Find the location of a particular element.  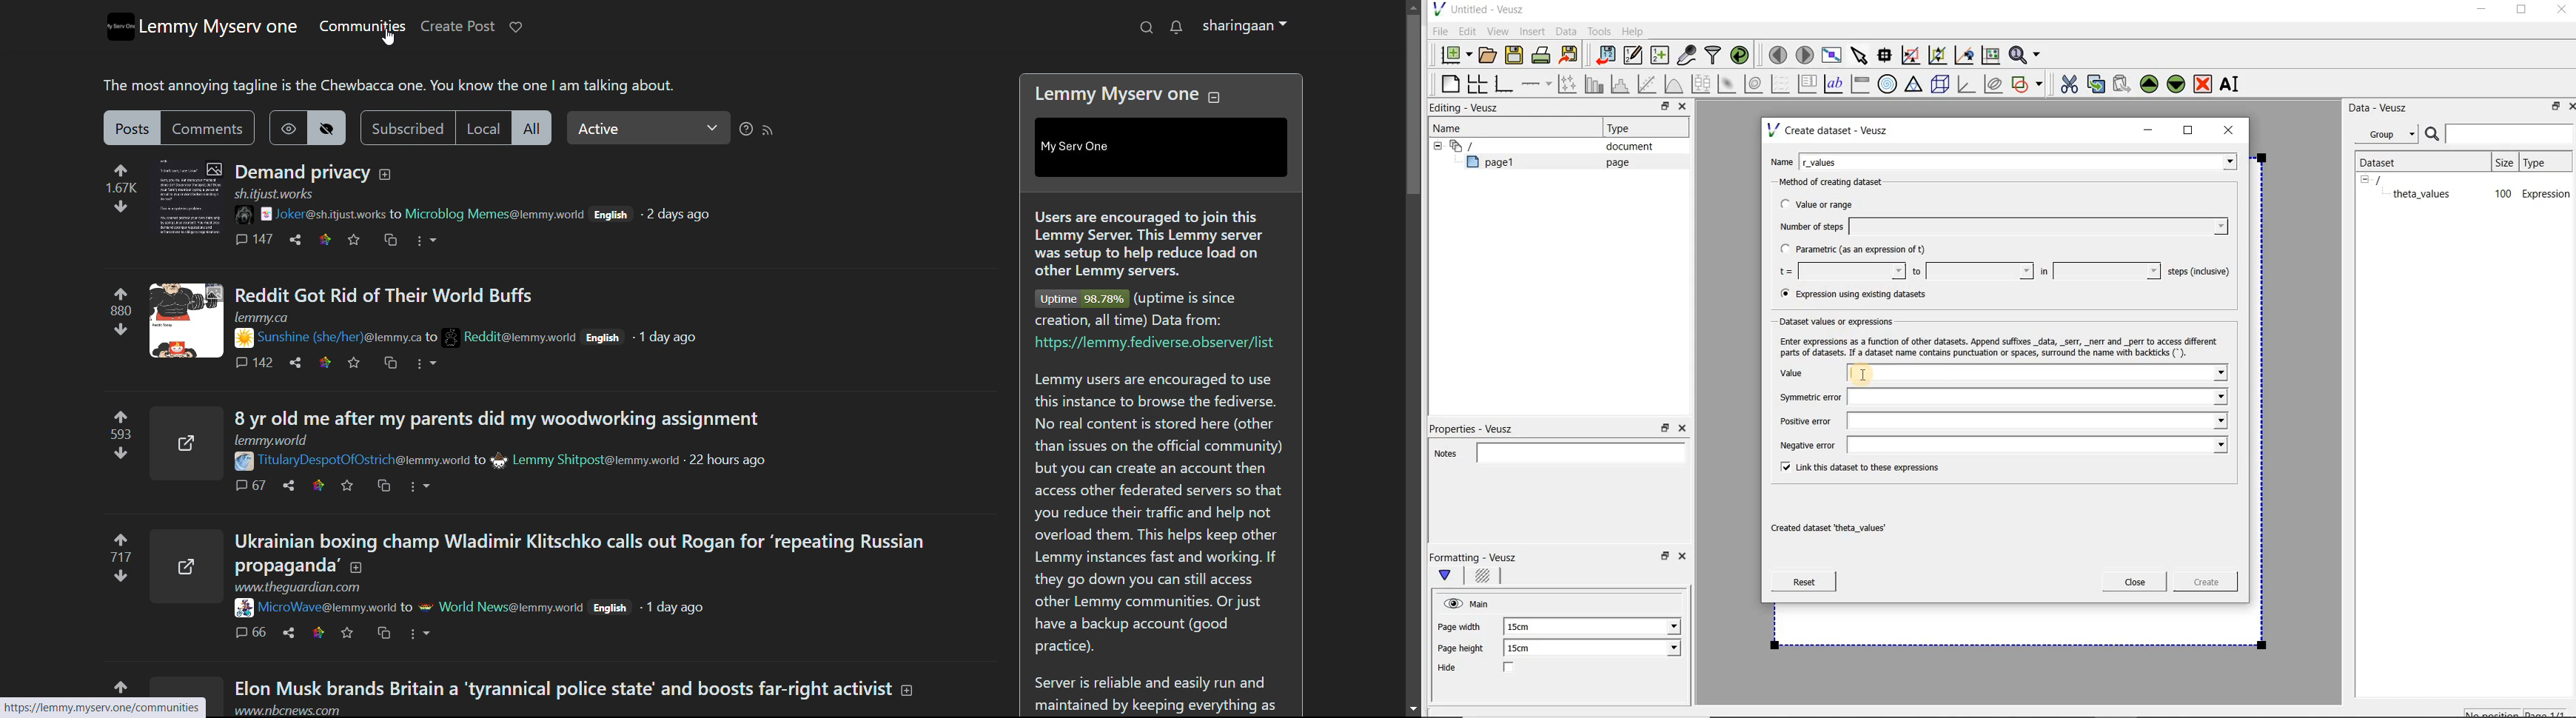

-2 days ago is located at coordinates (680, 214).